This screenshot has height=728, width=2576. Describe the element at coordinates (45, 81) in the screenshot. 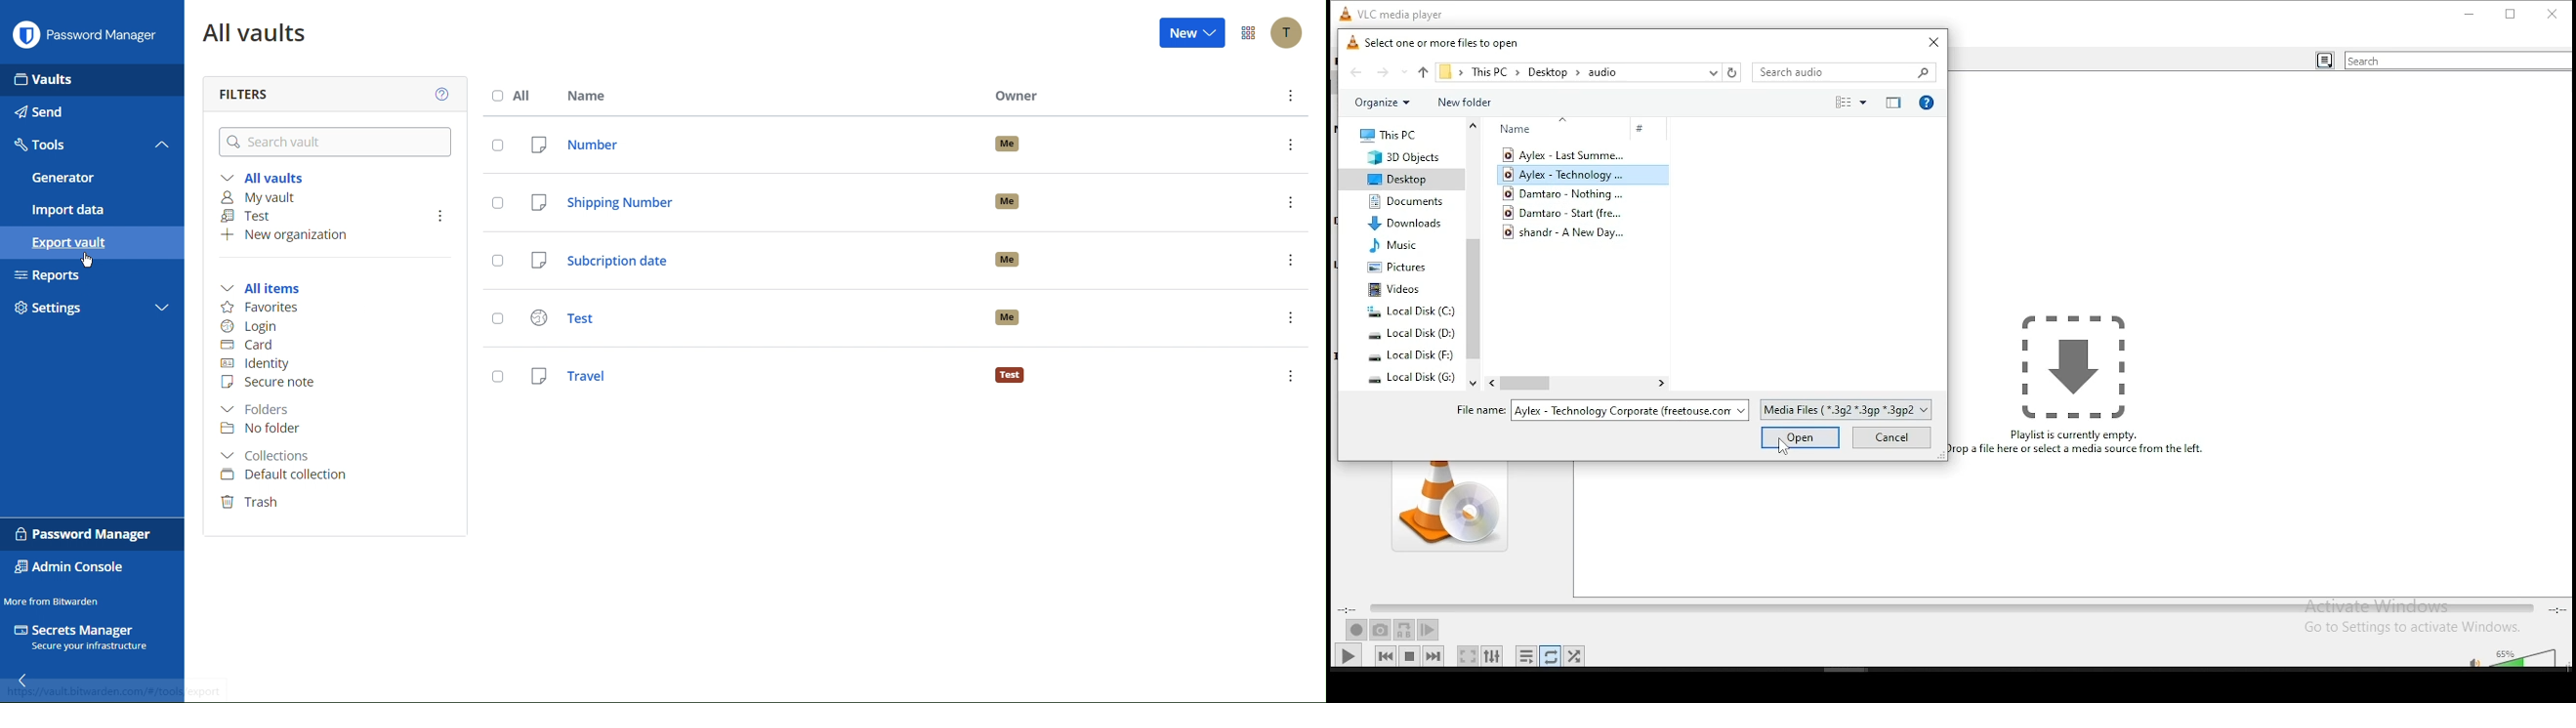

I see `Vaults` at that location.